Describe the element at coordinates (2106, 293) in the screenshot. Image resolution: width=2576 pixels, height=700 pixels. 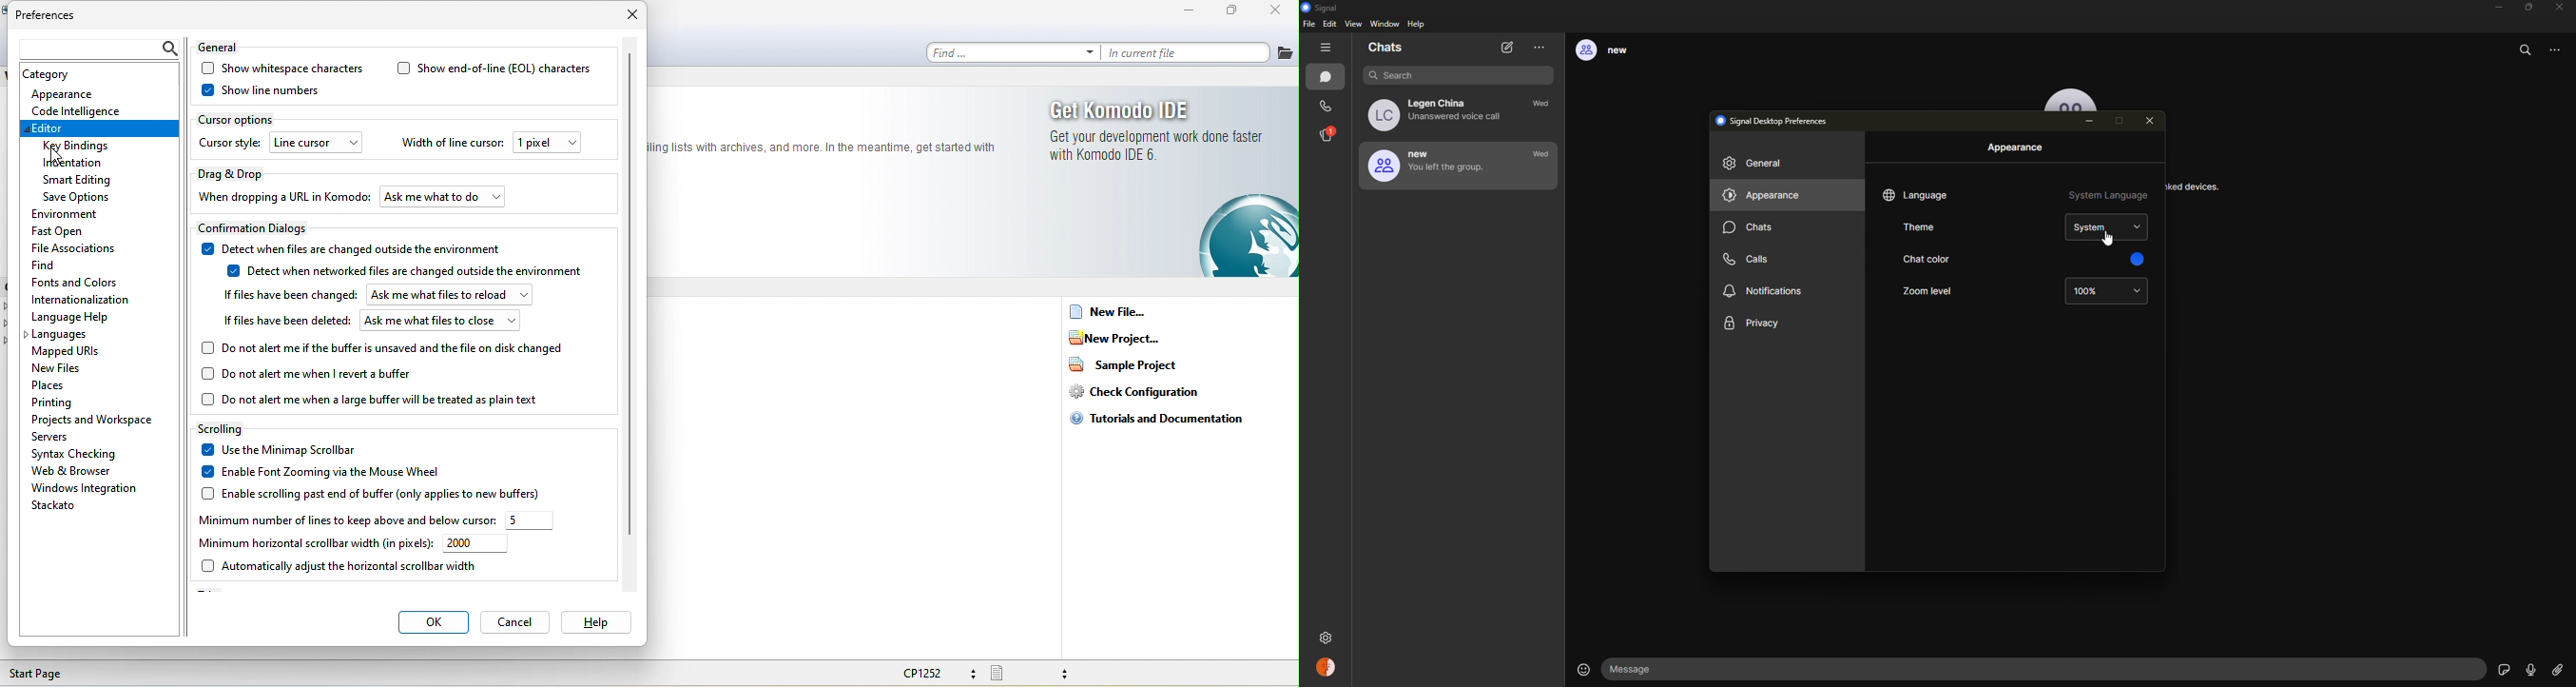
I see `100%` at that location.